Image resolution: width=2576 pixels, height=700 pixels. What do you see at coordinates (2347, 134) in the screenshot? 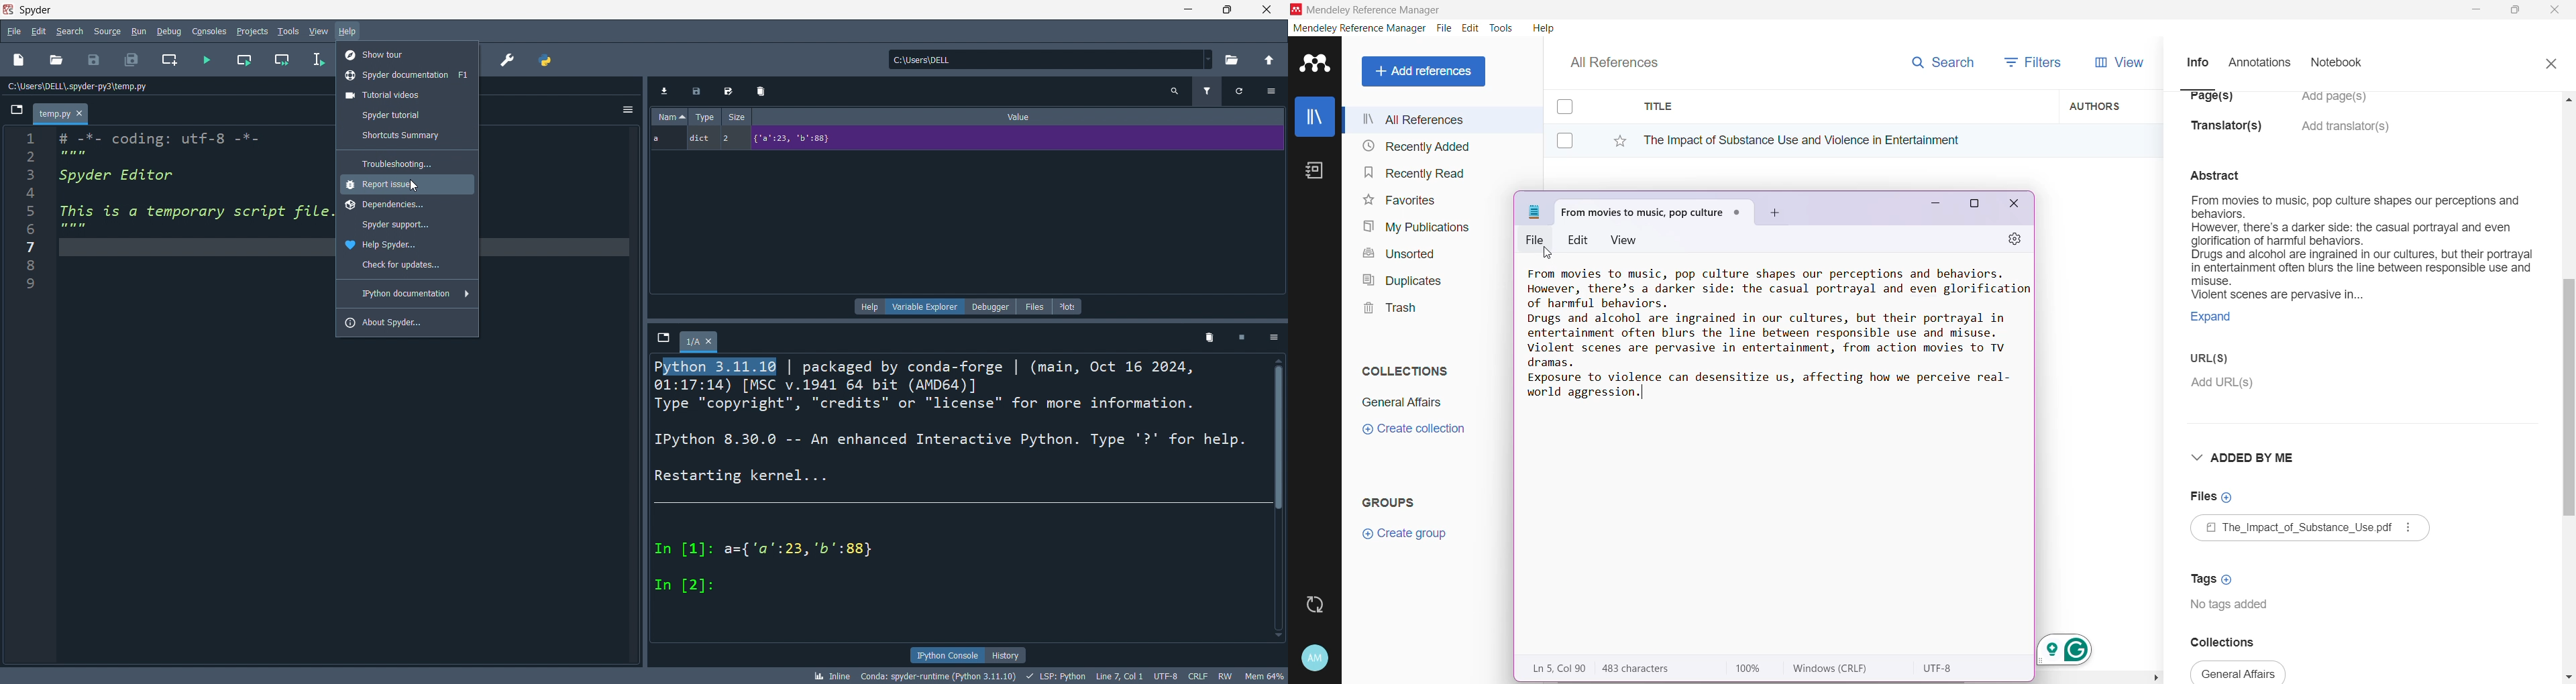
I see `Click to Add translators` at bounding box center [2347, 134].